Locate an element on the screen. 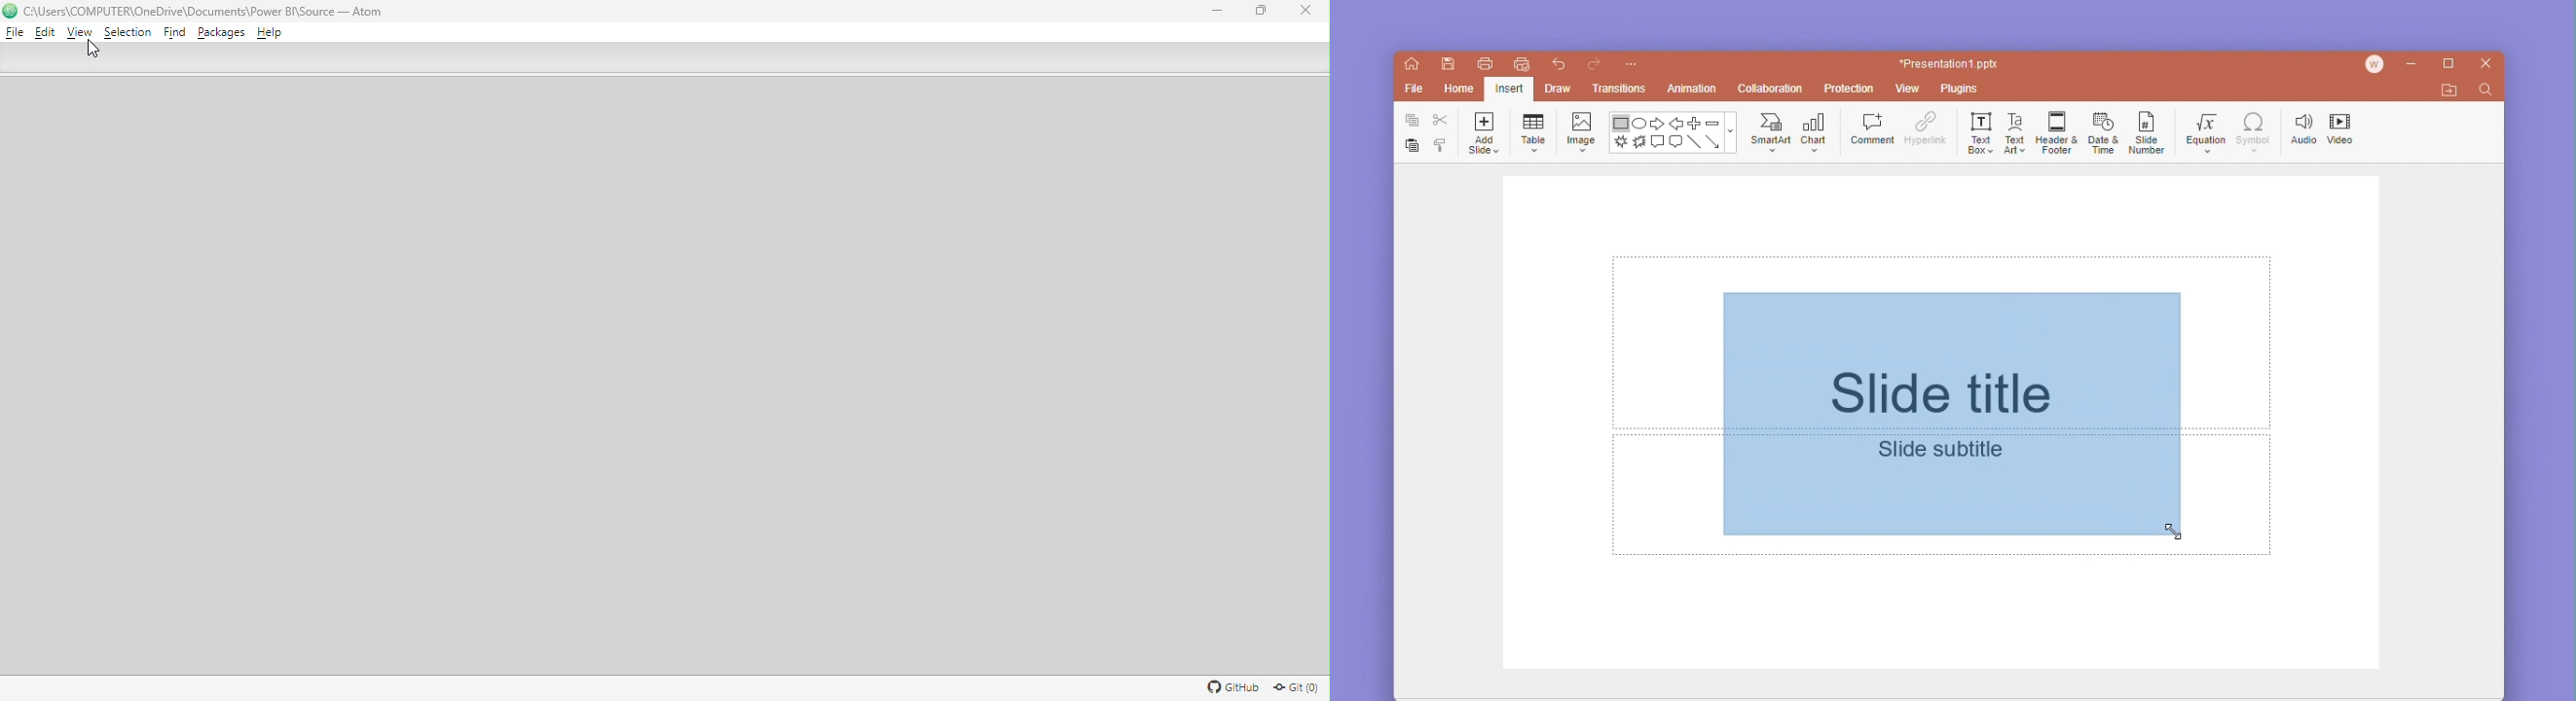 This screenshot has height=728, width=2576. table is located at coordinates (1534, 130).